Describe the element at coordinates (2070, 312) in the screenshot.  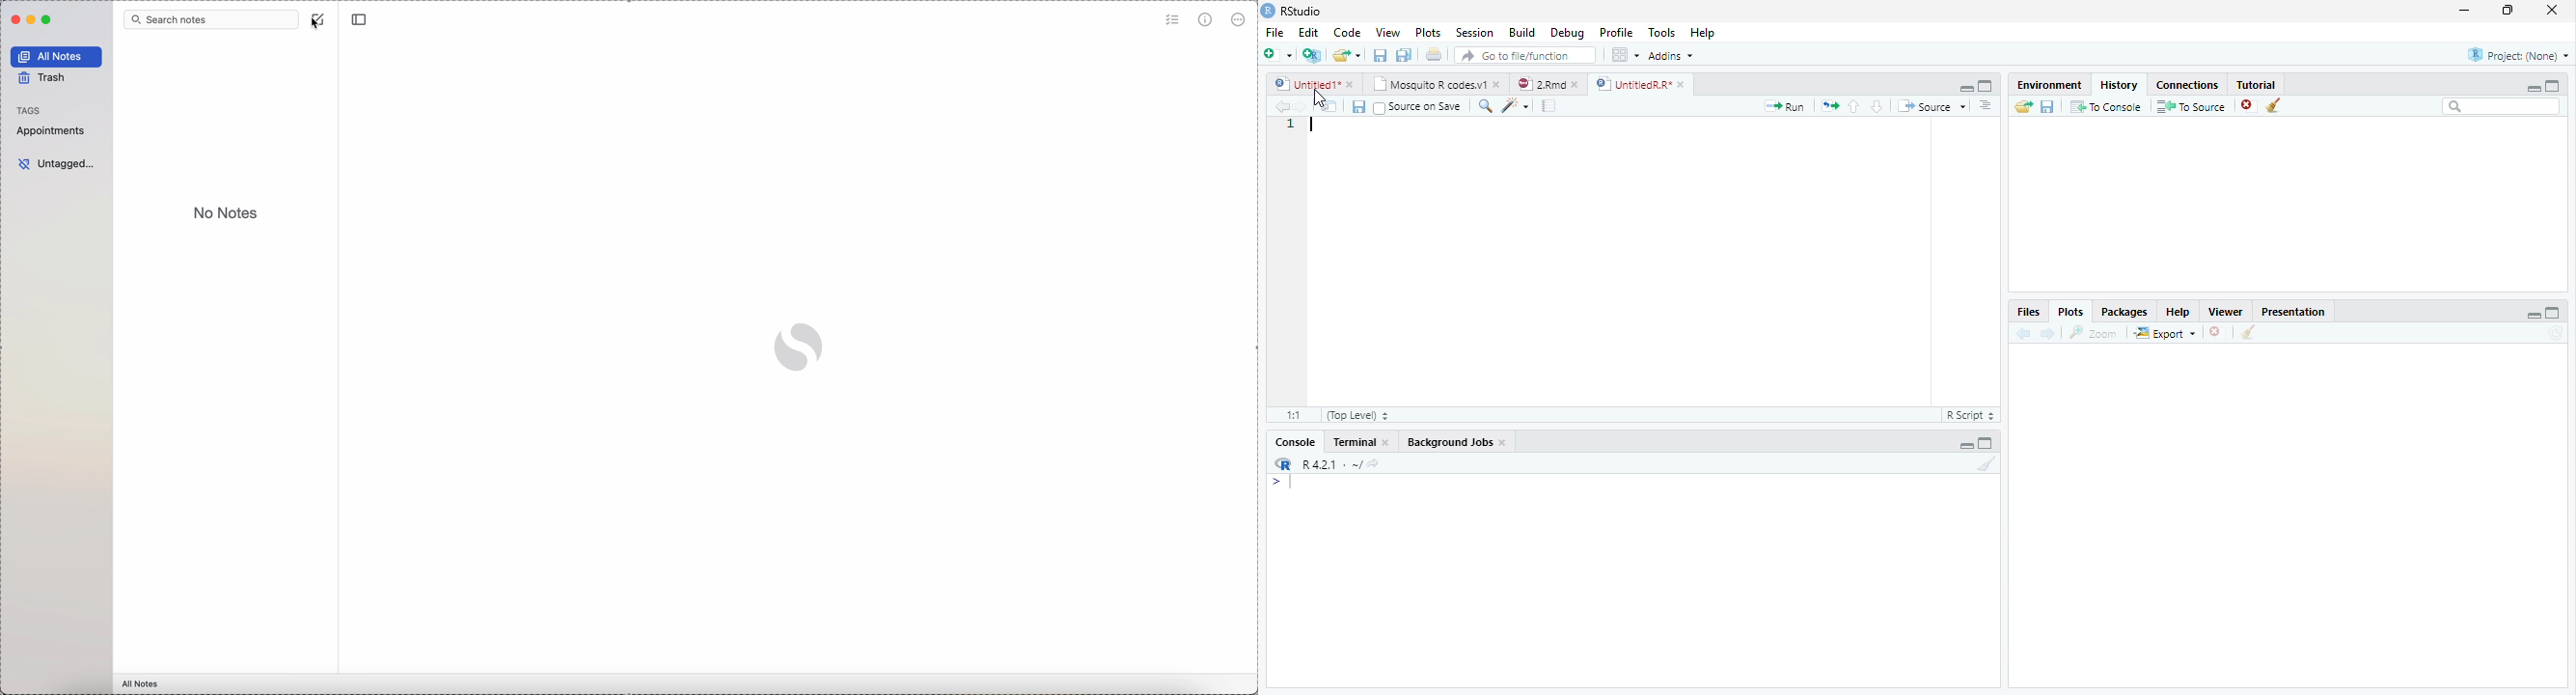
I see `Plots` at that location.